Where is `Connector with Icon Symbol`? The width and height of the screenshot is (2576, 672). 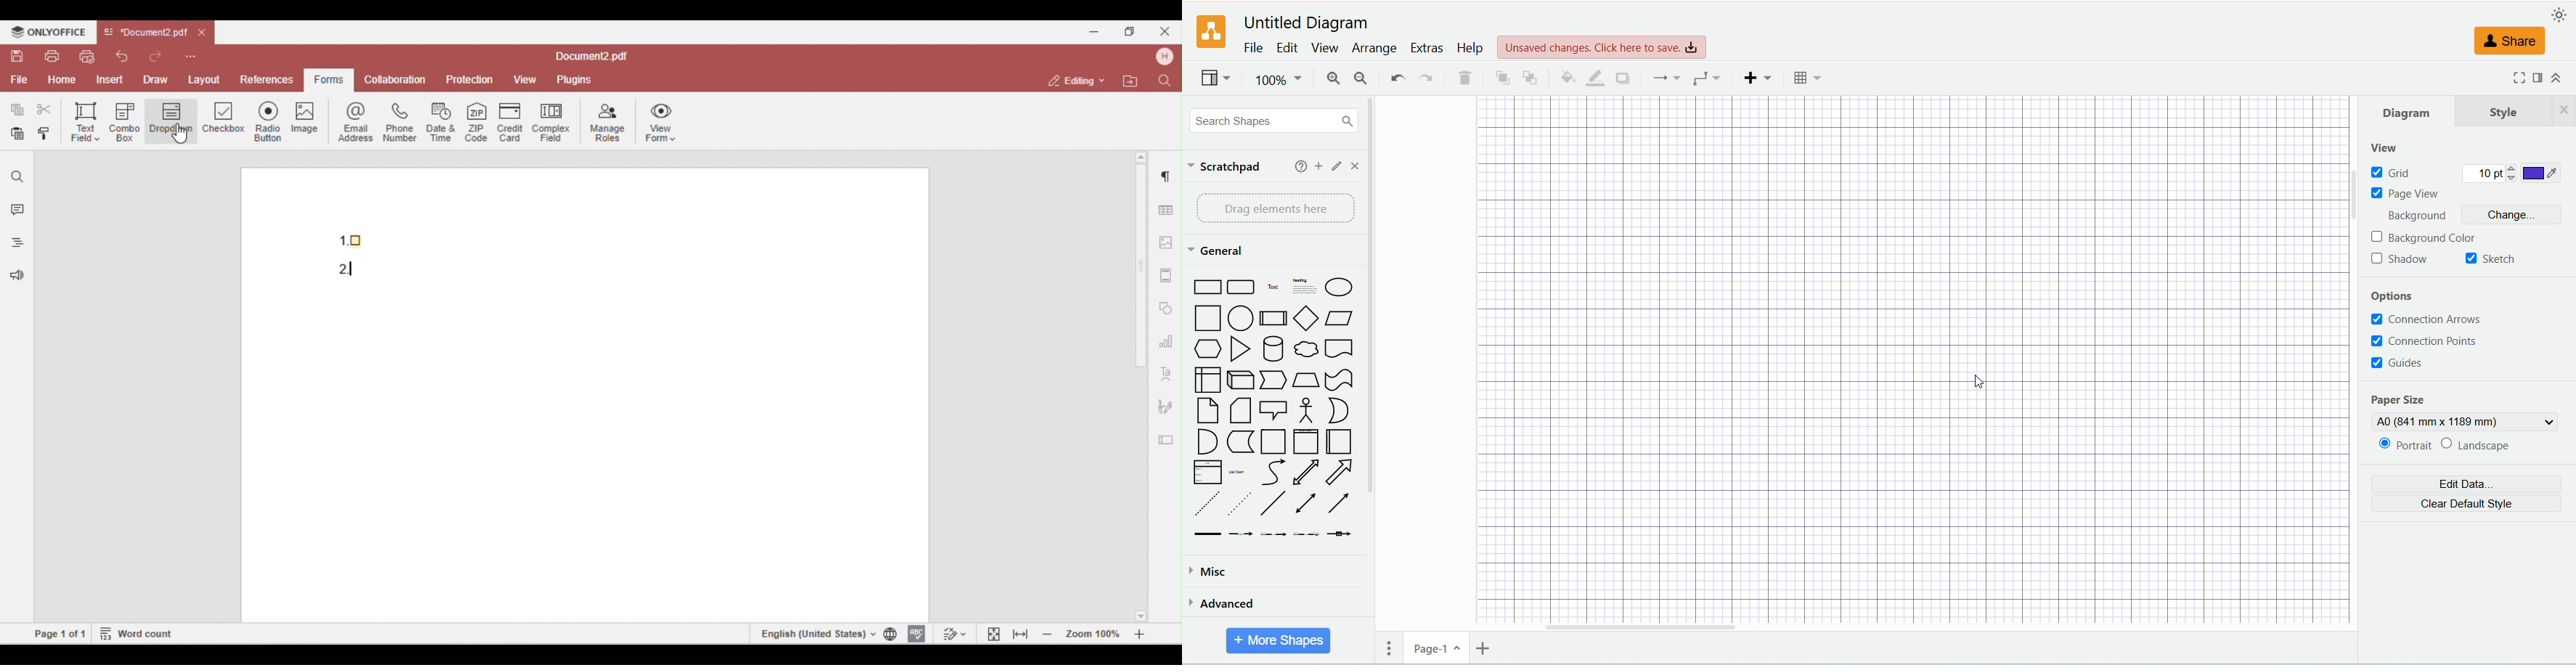 Connector with Icon Symbol is located at coordinates (1340, 535).